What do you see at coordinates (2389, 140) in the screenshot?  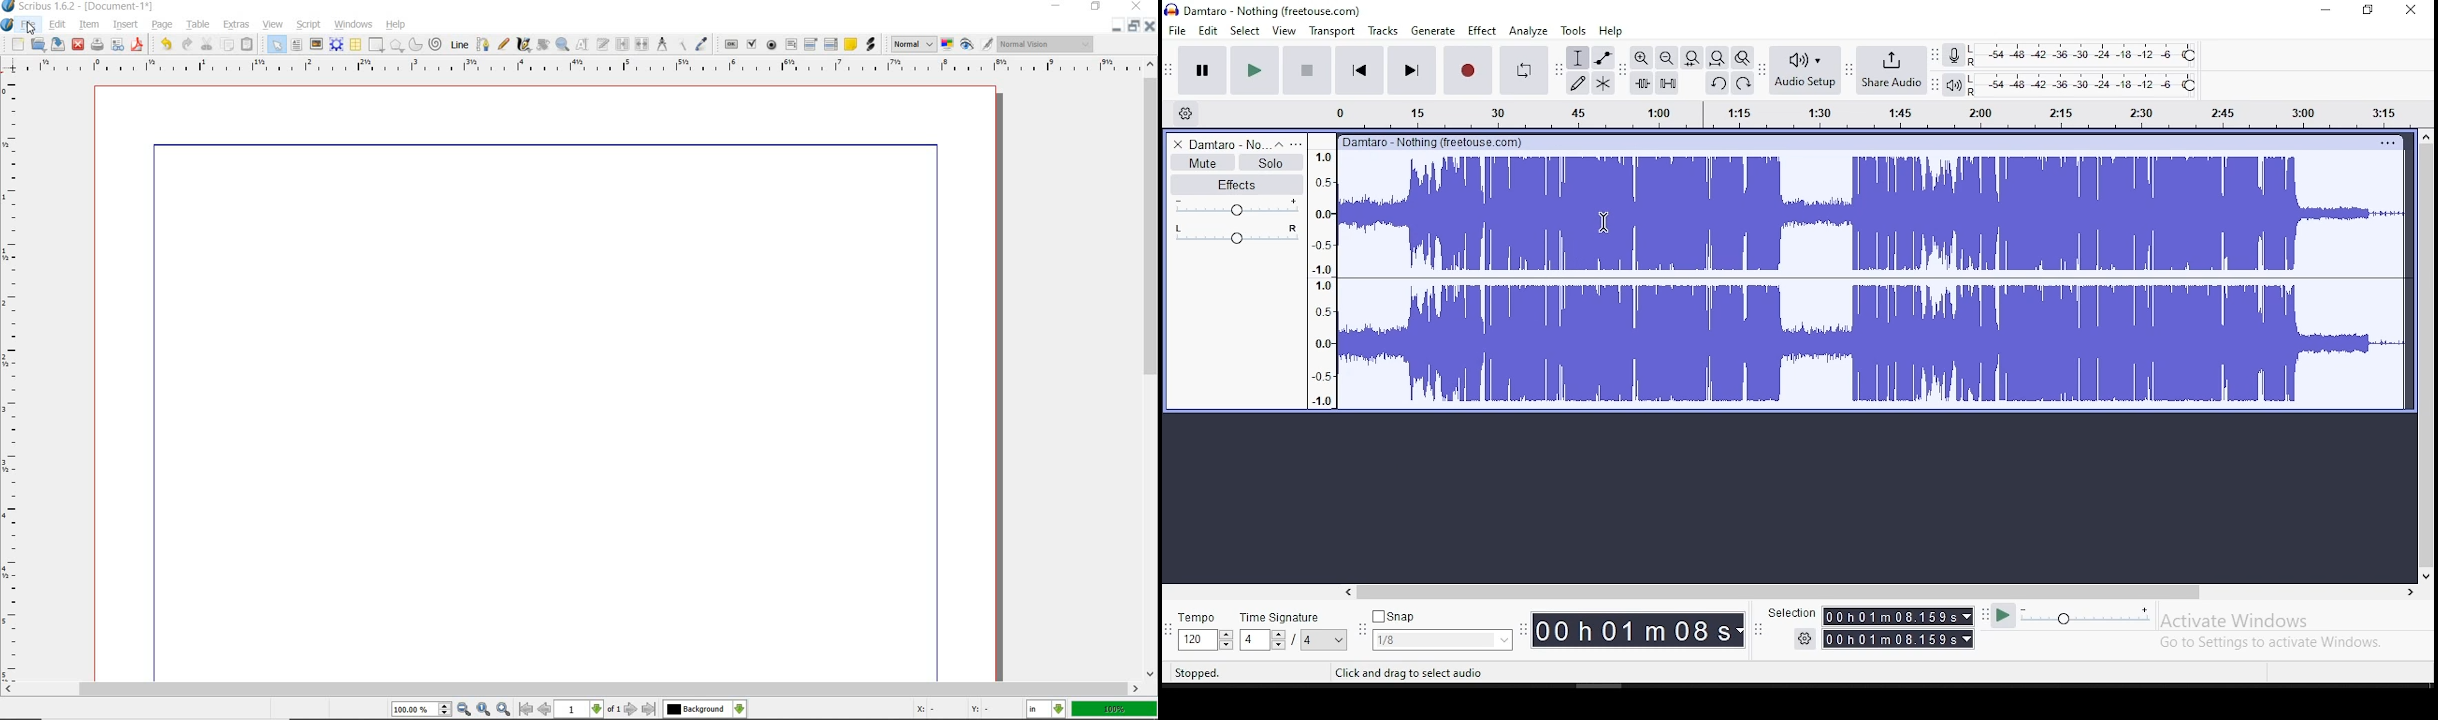 I see `` at bounding box center [2389, 140].